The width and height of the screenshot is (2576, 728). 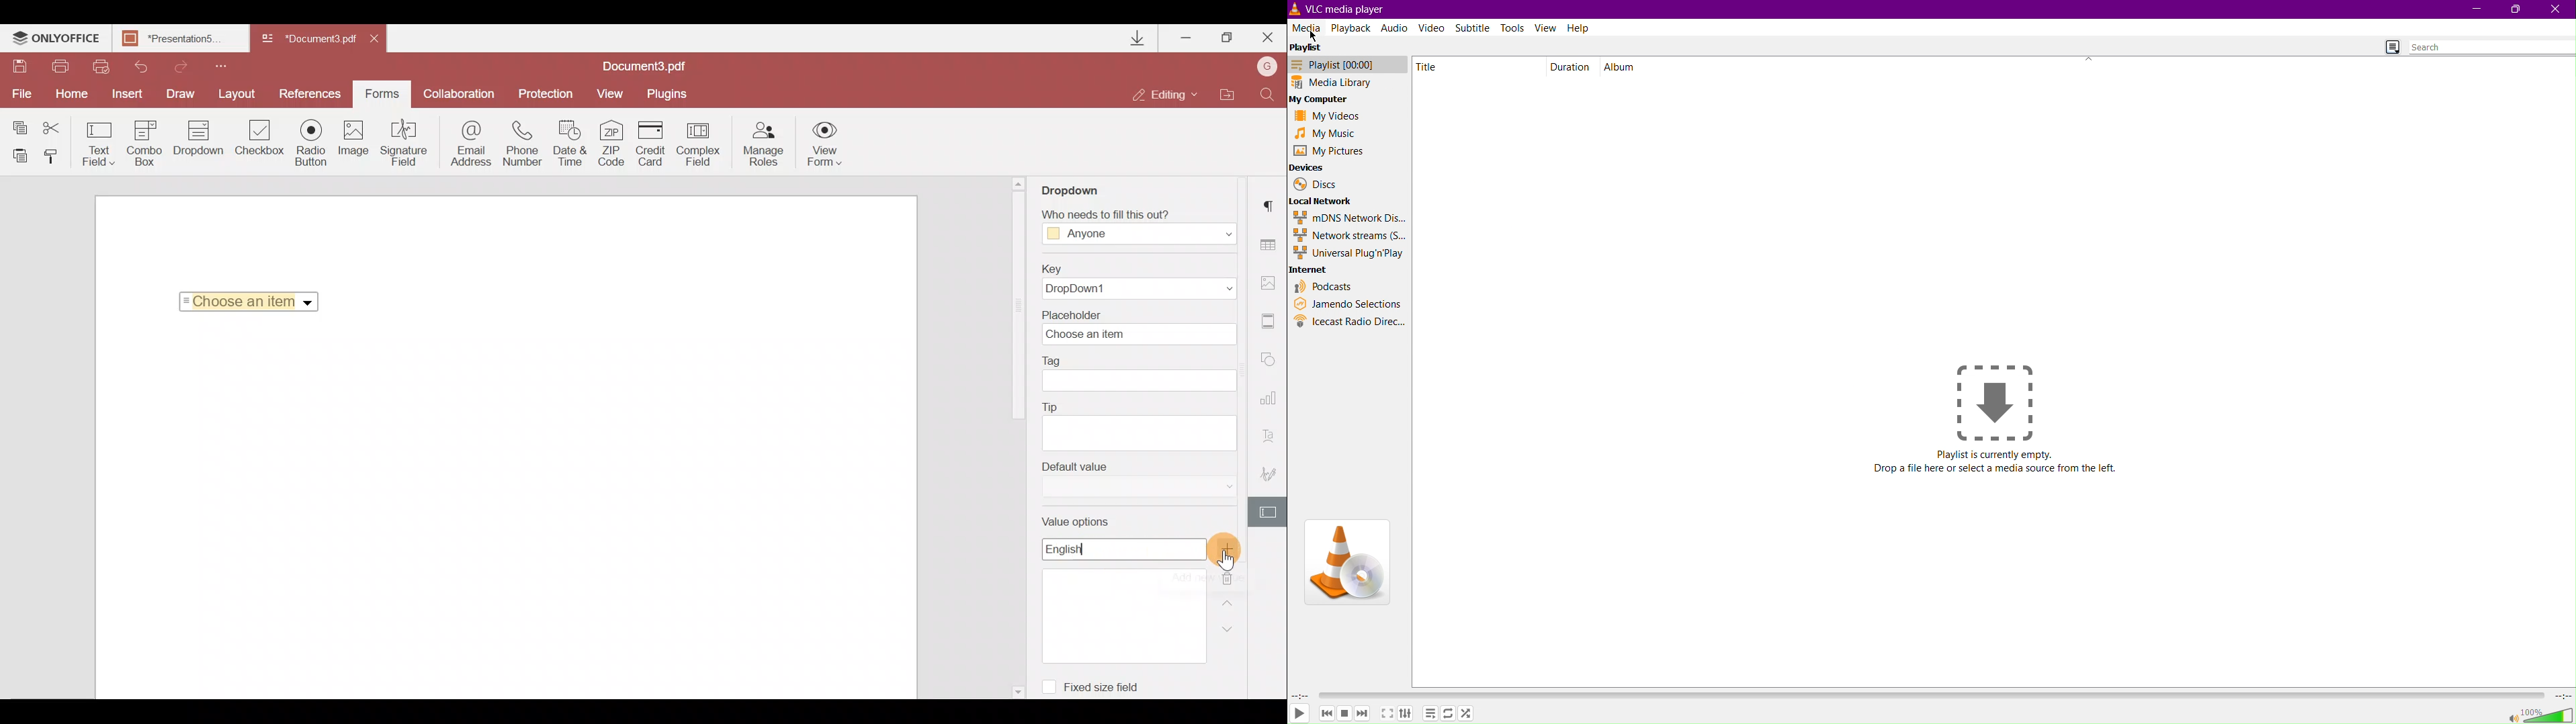 I want to click on Video, so click(x=1432, y=27).